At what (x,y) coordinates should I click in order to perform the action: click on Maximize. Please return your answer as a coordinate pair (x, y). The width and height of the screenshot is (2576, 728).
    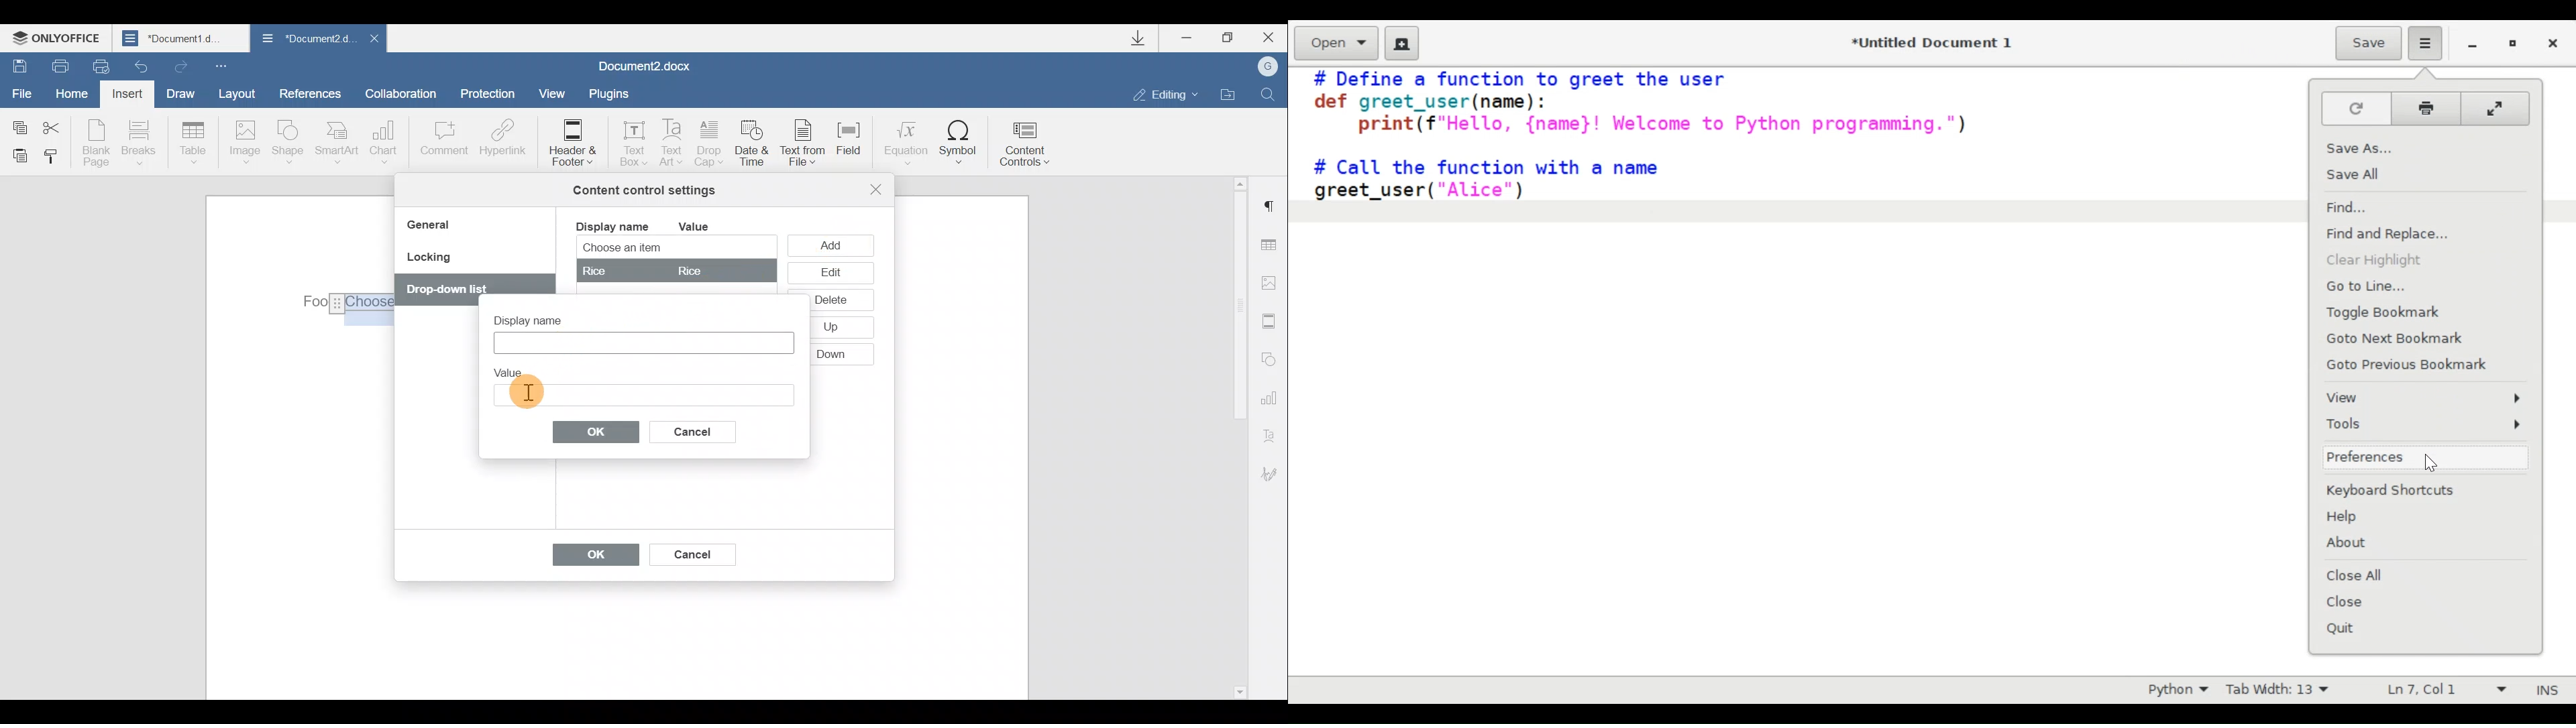
    Looking at the image, I should click on (1228, 38).